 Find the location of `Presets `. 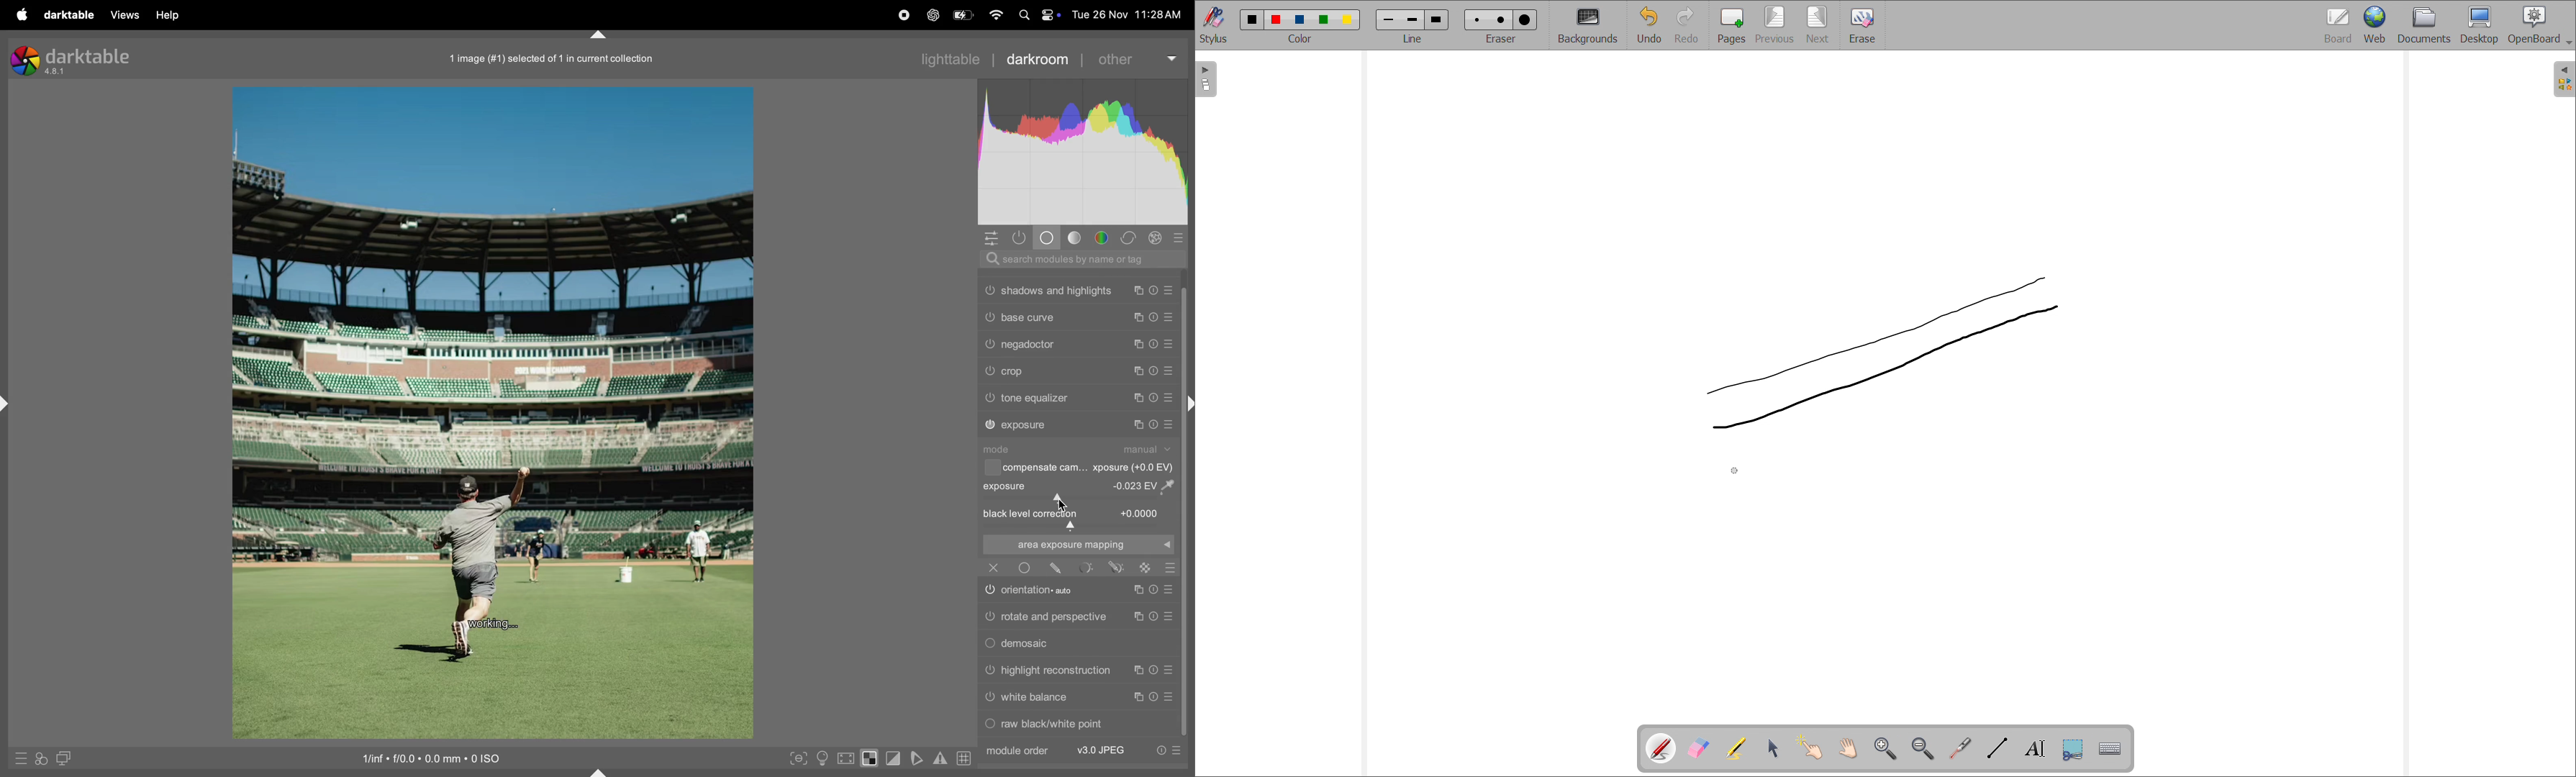

Presets  is located at coordinates (1170, 425).